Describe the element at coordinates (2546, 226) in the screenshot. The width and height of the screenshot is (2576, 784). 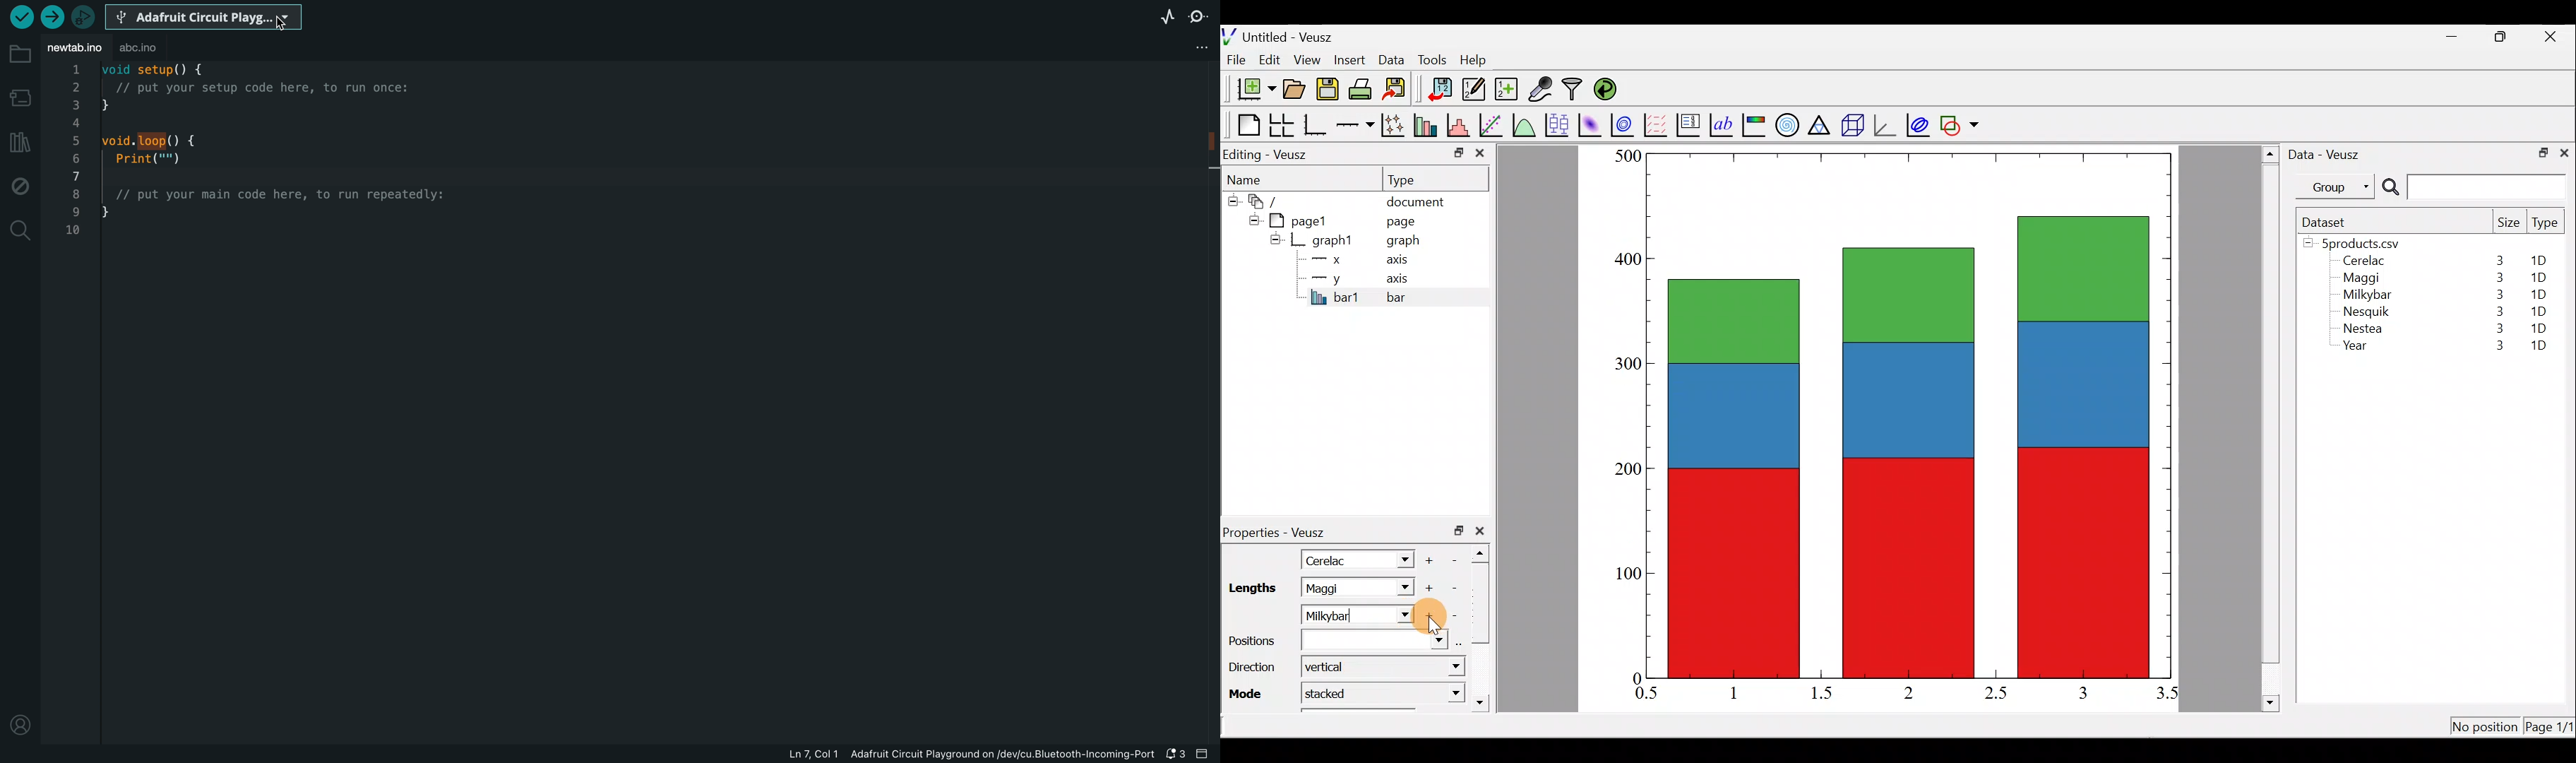
I see `Type` at that location.